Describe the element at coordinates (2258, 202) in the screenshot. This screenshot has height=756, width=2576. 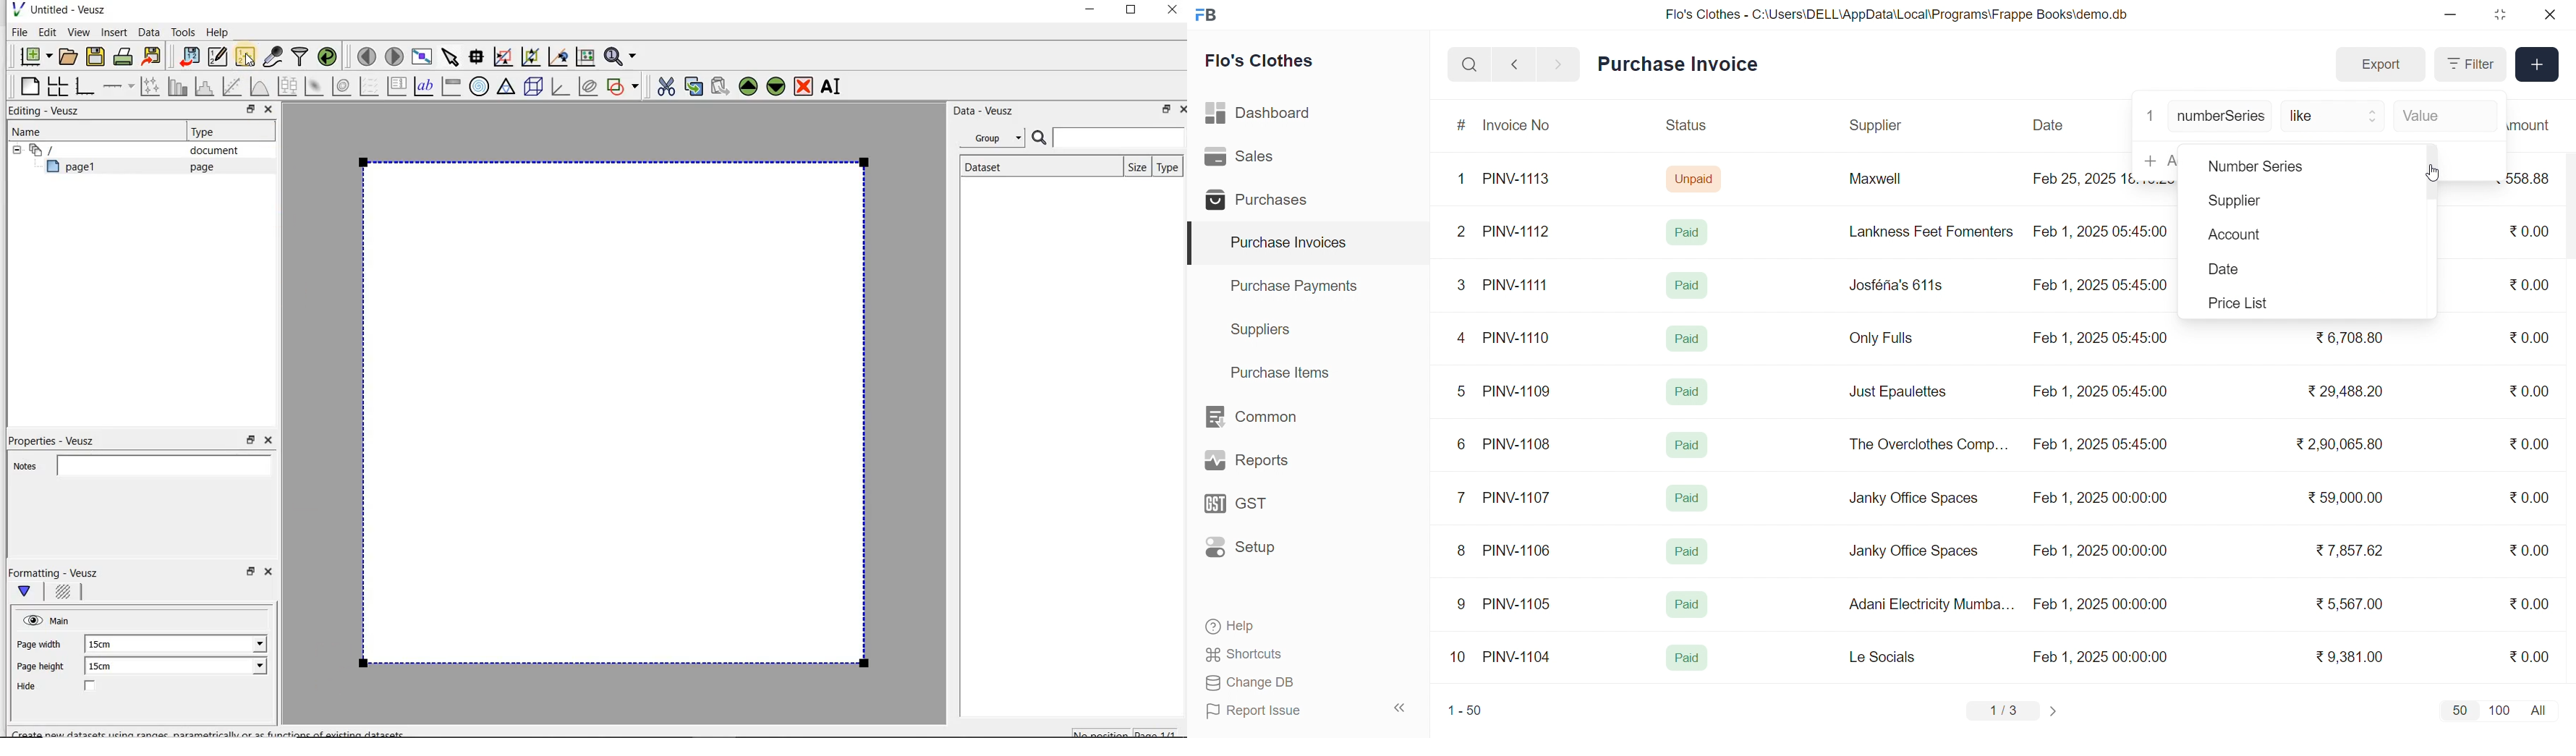
I see `Supplier` at that location.